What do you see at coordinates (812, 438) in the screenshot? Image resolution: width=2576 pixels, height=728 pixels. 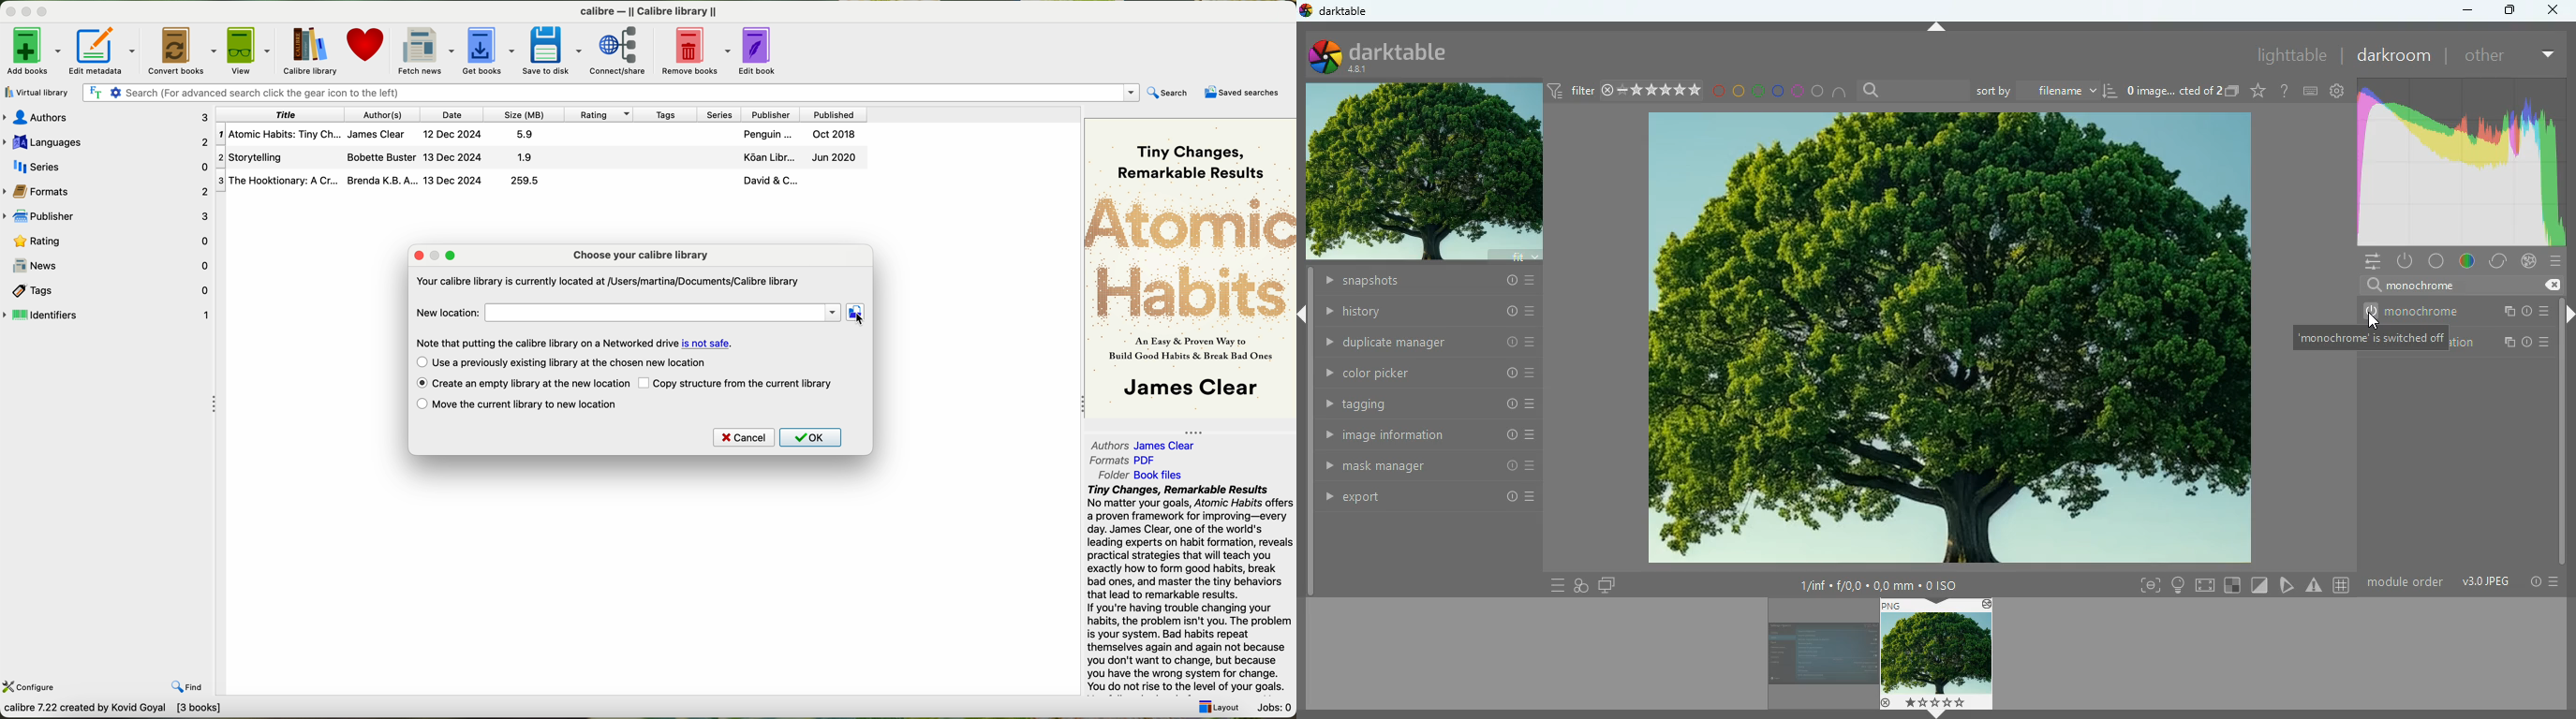 I see `OK` at bounding box center [812, 438].